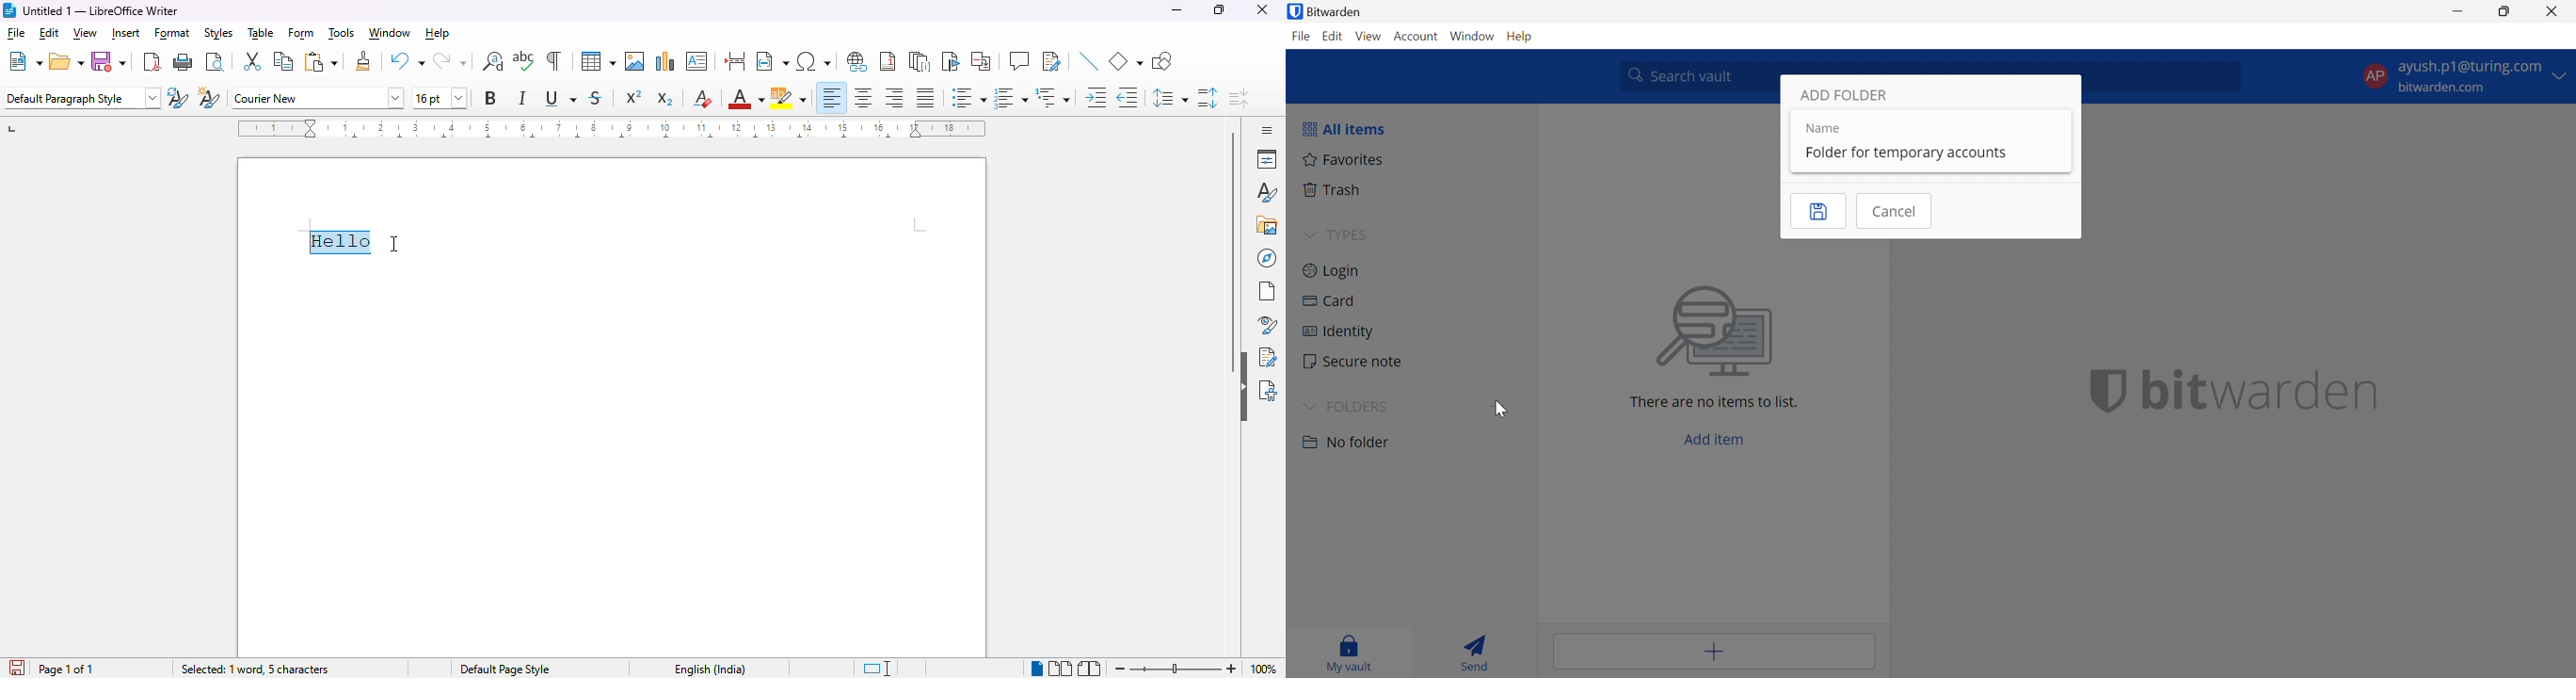 This screenshot has width=2576, height=700. Describe the element at coordinates (1264, 669) in the screenshot. I see `zoom factor` at that location.